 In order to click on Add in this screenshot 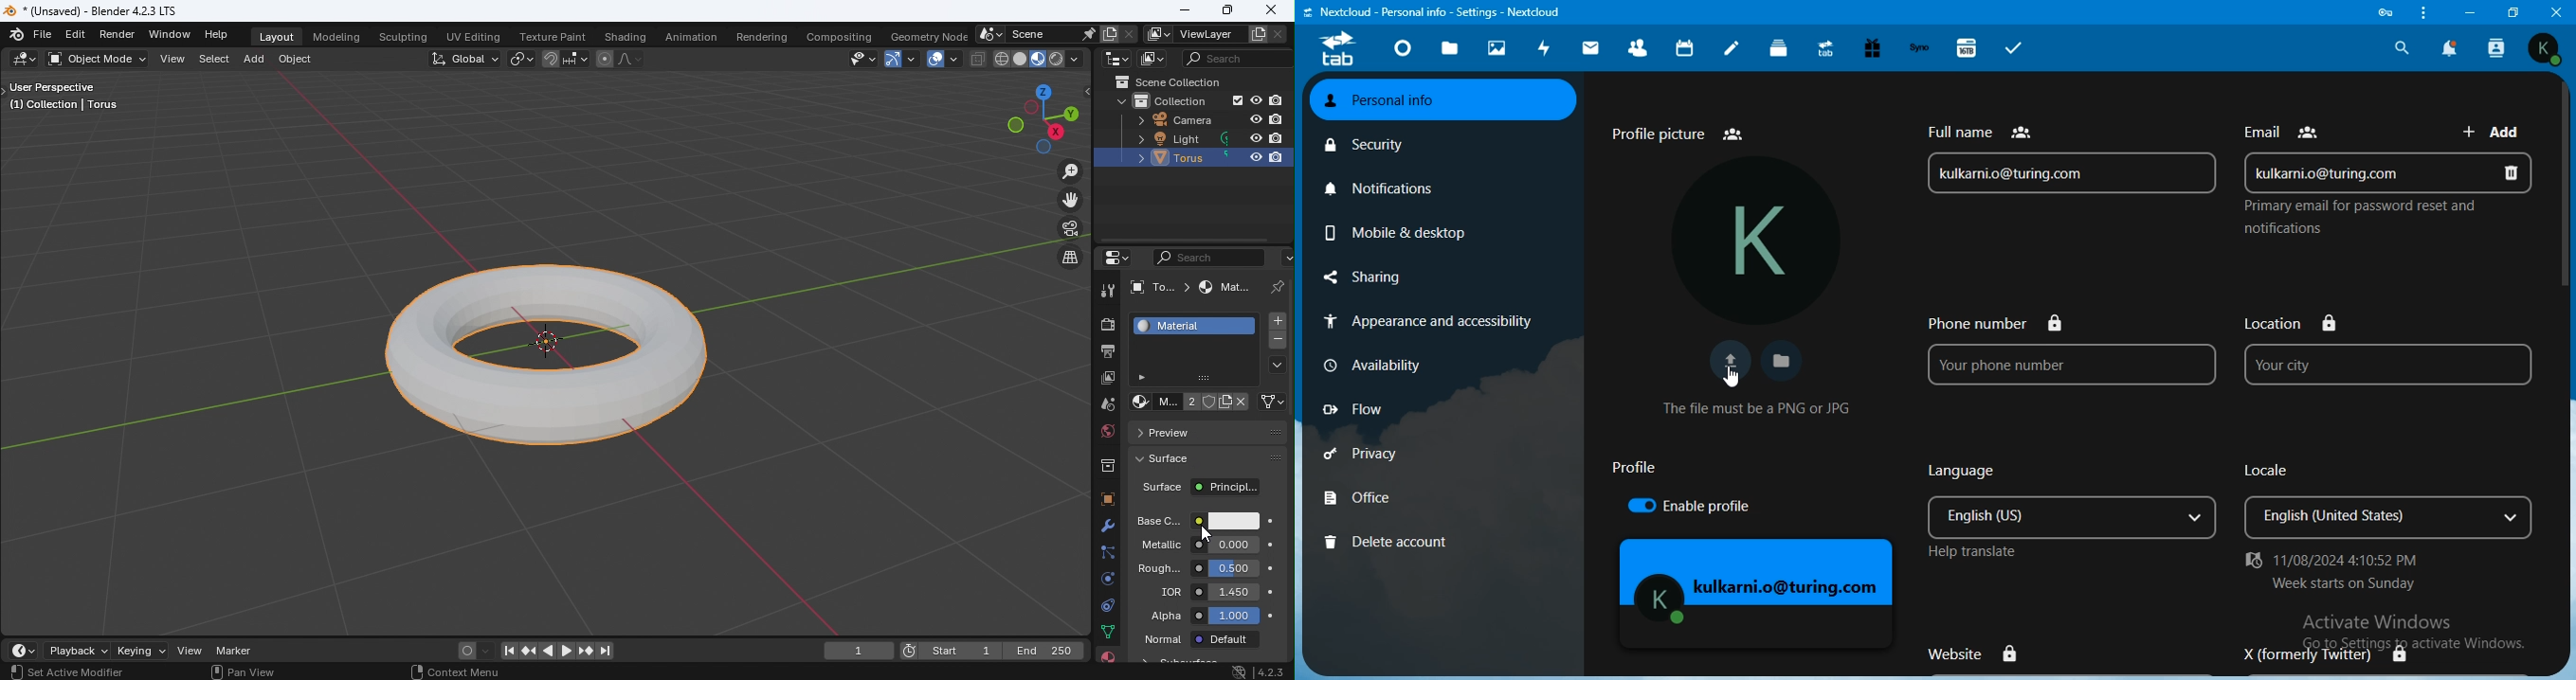, I will do `click(256, 58)`.